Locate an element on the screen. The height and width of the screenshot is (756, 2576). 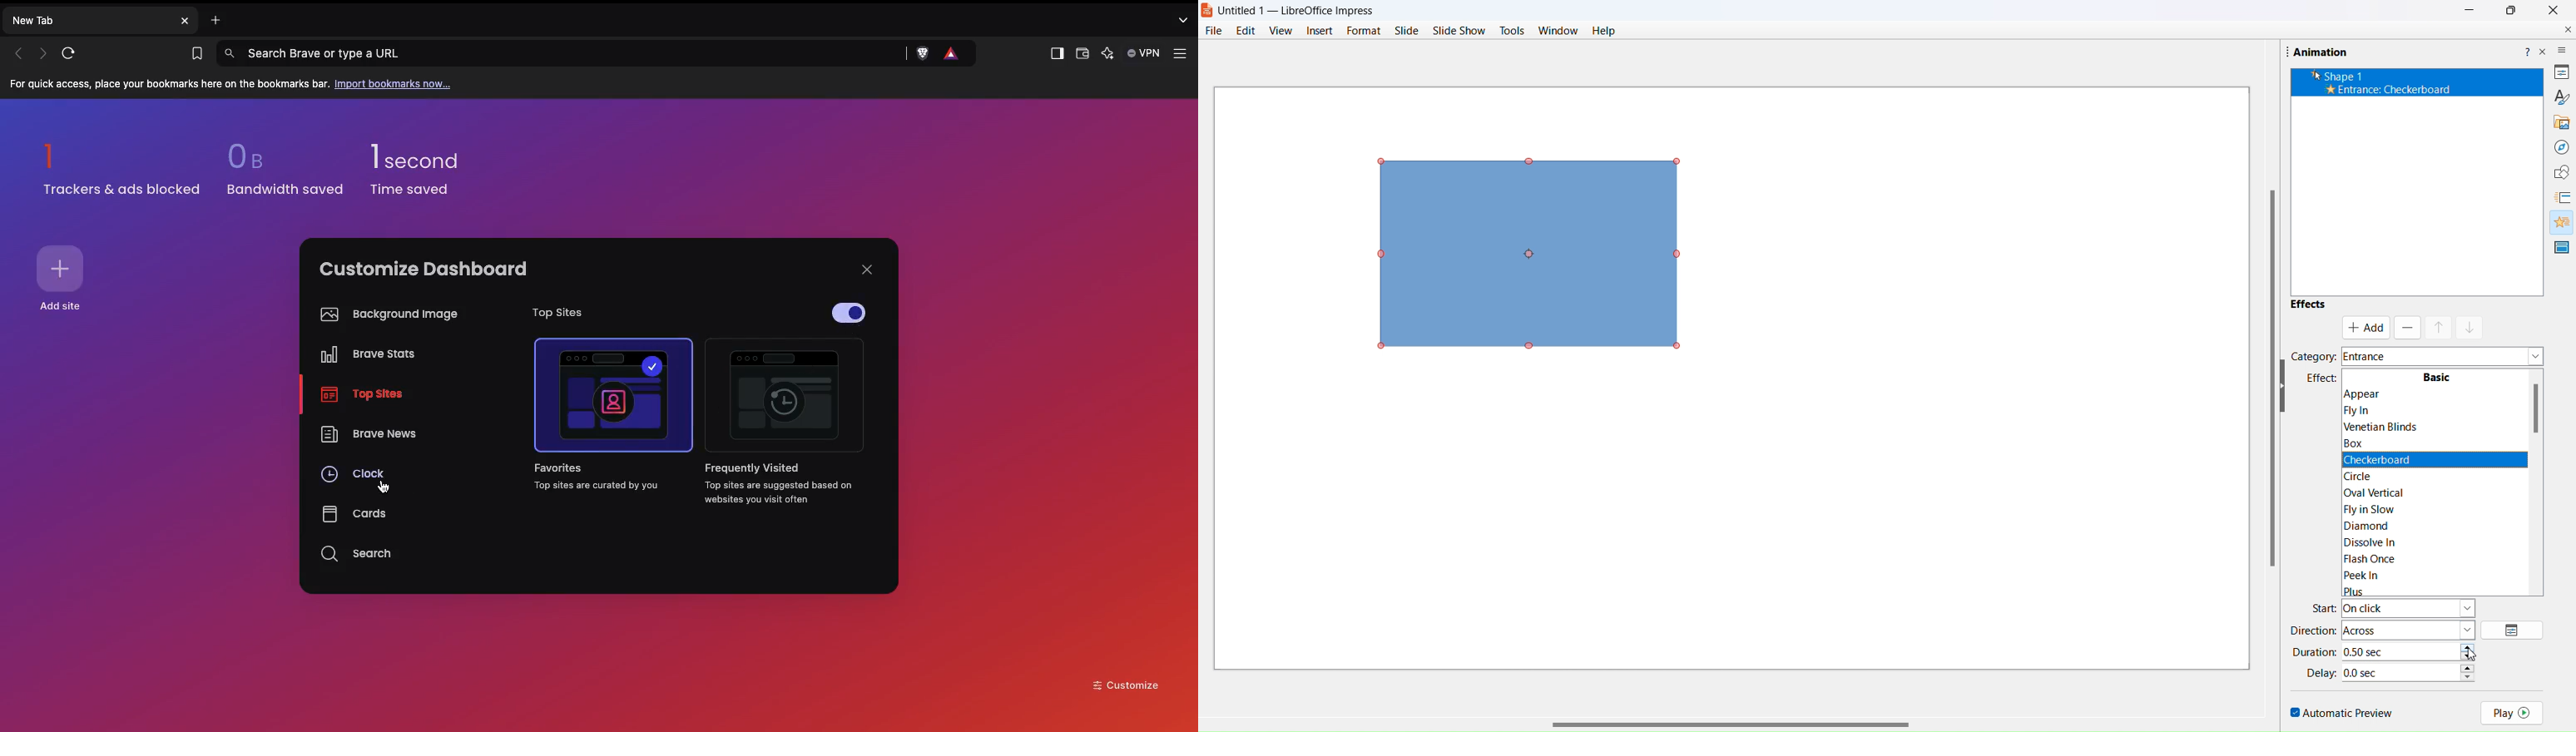
Flyin is located at coordinates (2372, 411).